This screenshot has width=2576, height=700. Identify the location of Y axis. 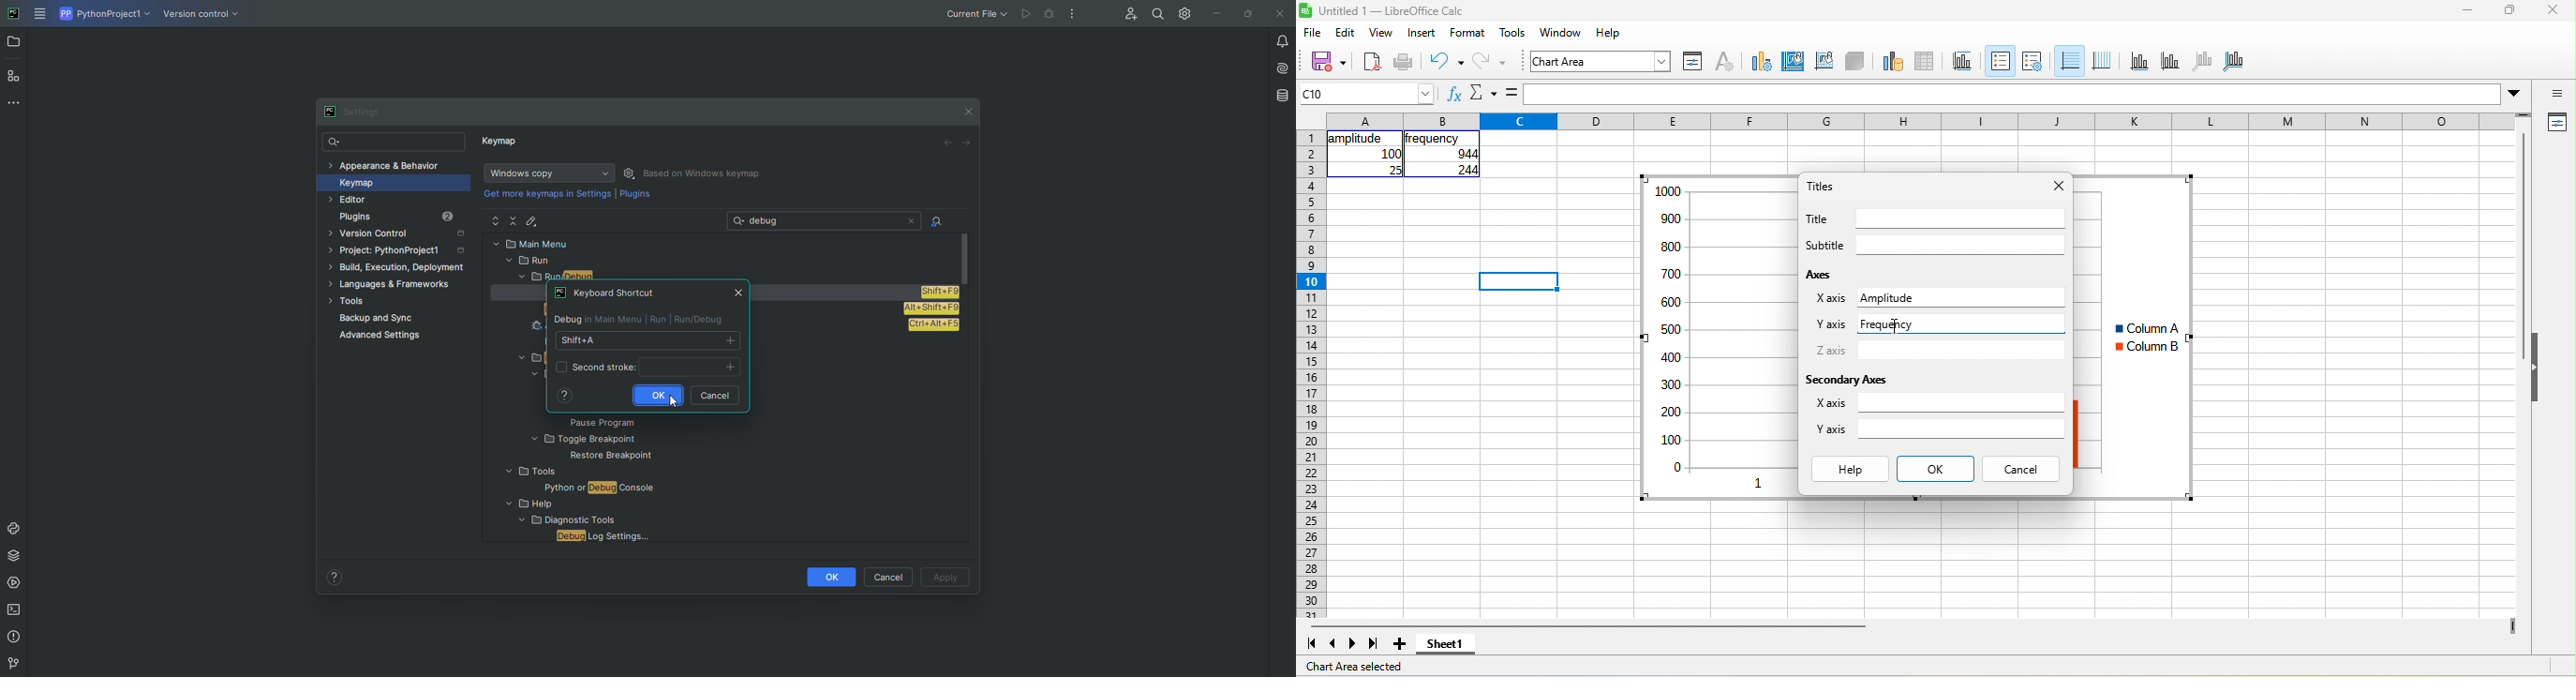
(1831, 429).